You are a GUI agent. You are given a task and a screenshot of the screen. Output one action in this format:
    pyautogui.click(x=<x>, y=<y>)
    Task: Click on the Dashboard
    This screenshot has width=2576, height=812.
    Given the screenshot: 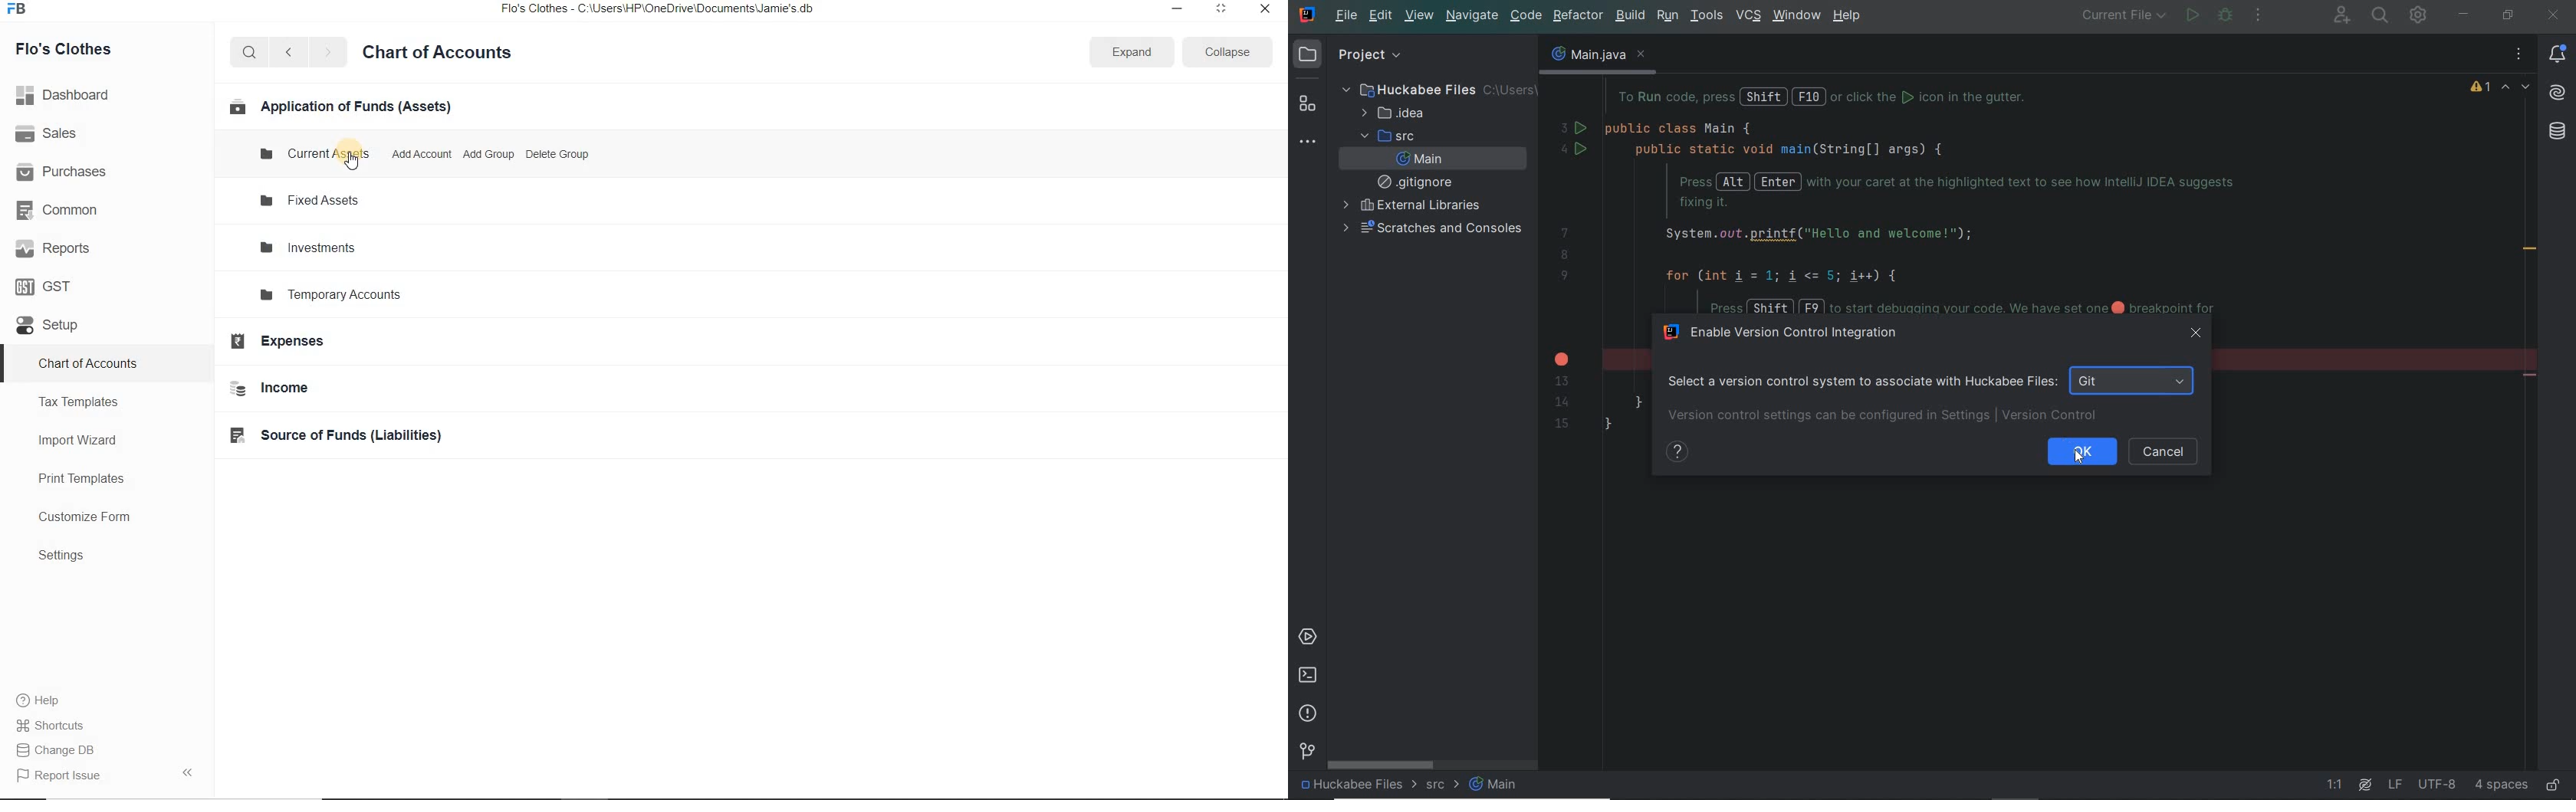 What is the action you would take?
    pyautogui.click(x=68, y=93)
    